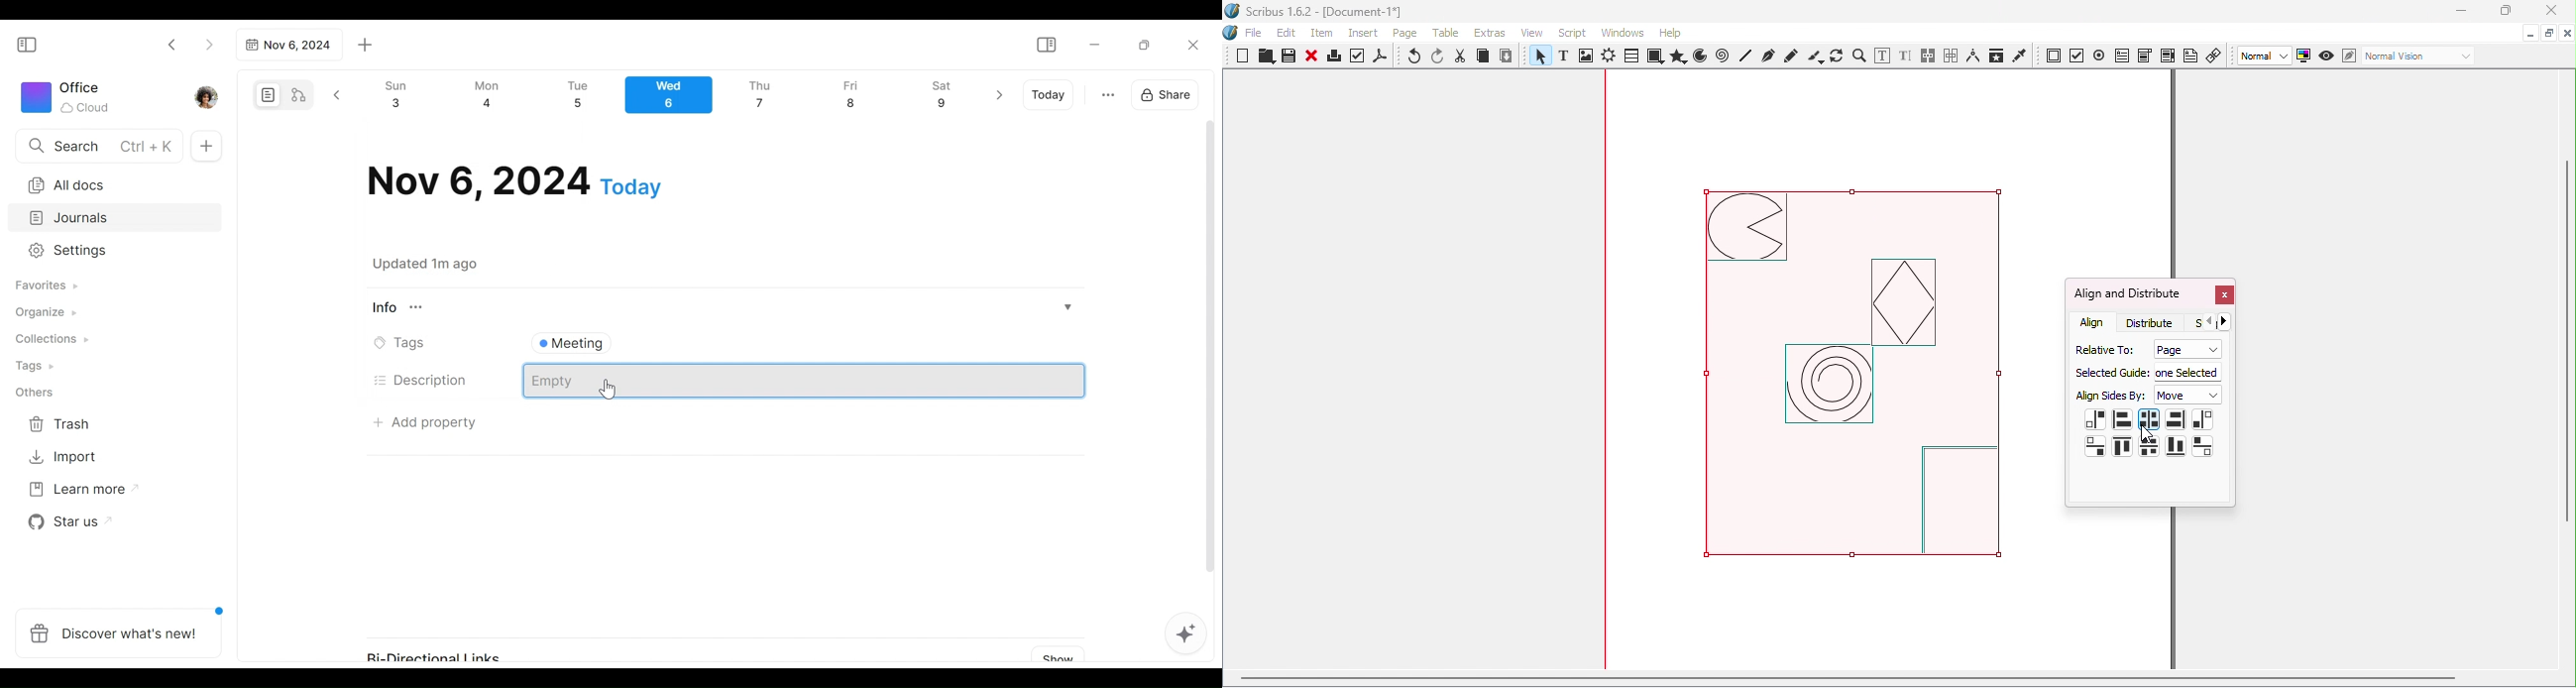 The width and height of the screenshot is (2576, 700). Describe the element at coordinates (97, 145) in the screenshot. I see `Search` at that location.